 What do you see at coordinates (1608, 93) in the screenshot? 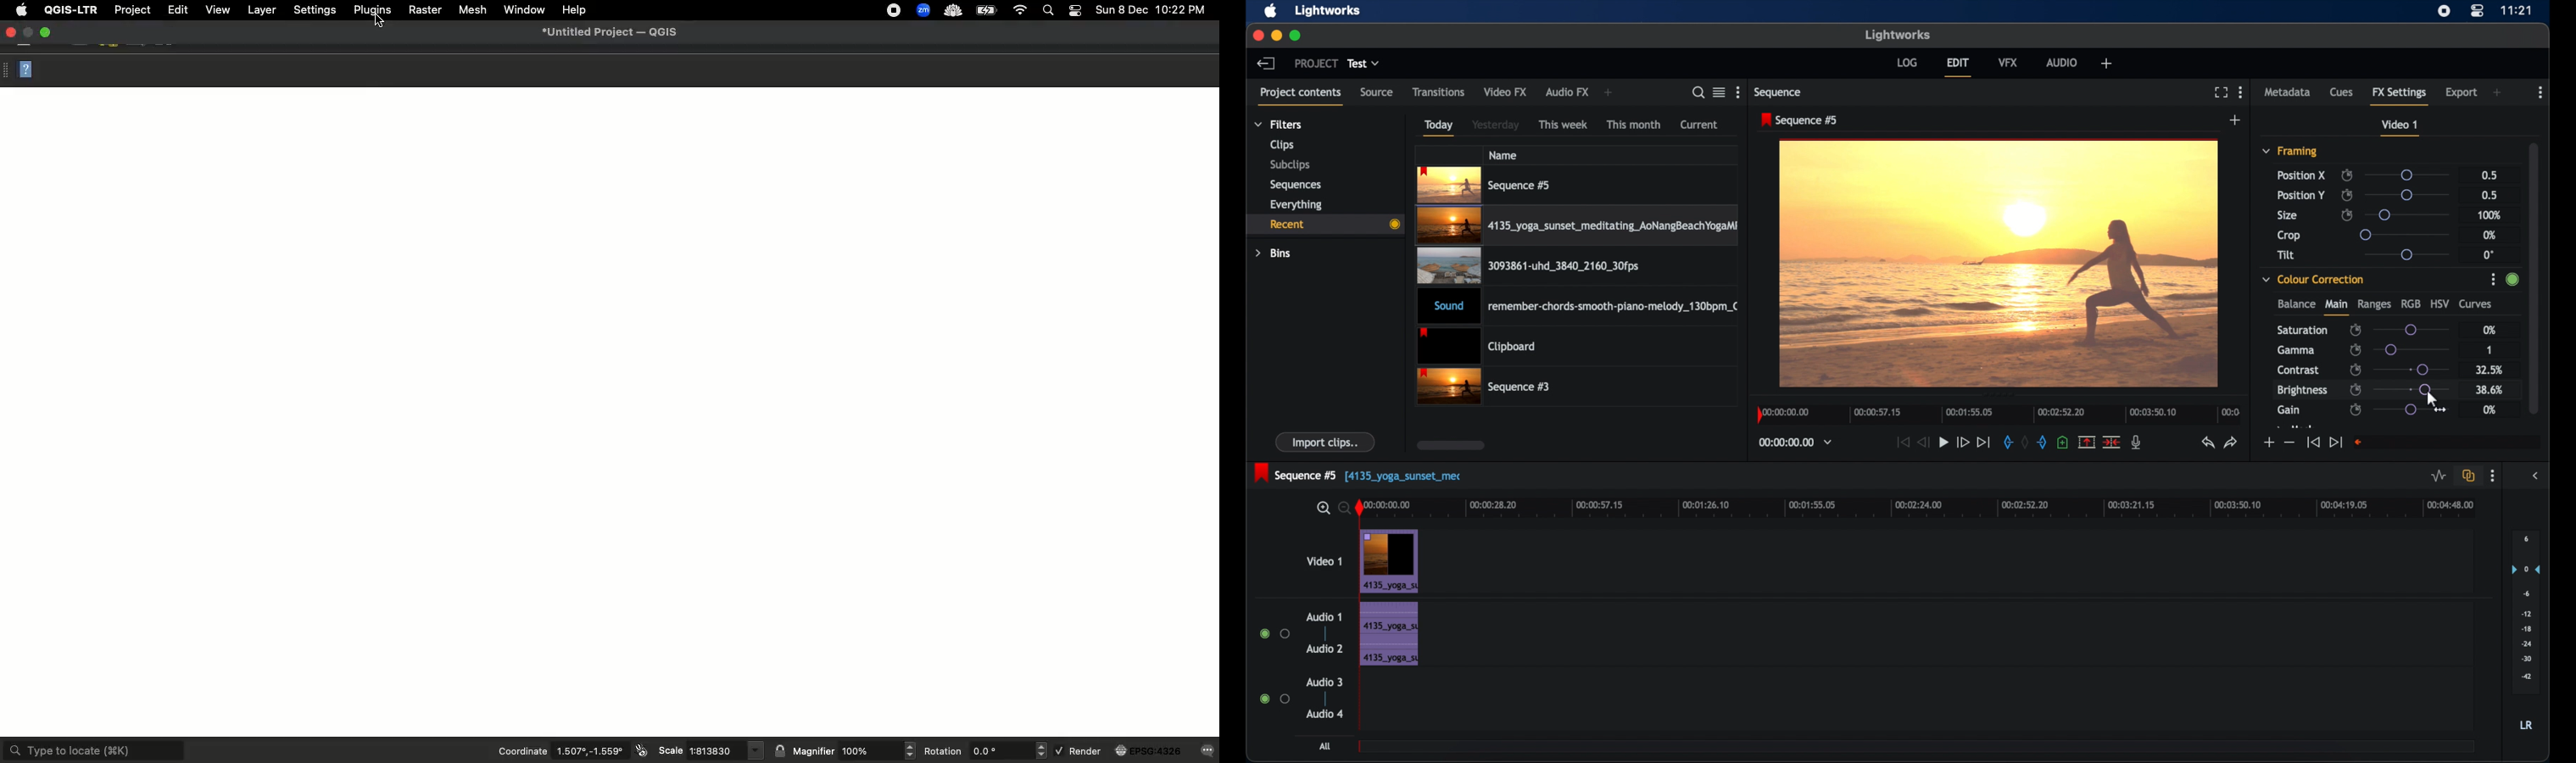
I see `add` at bounding box center [1608, 93].